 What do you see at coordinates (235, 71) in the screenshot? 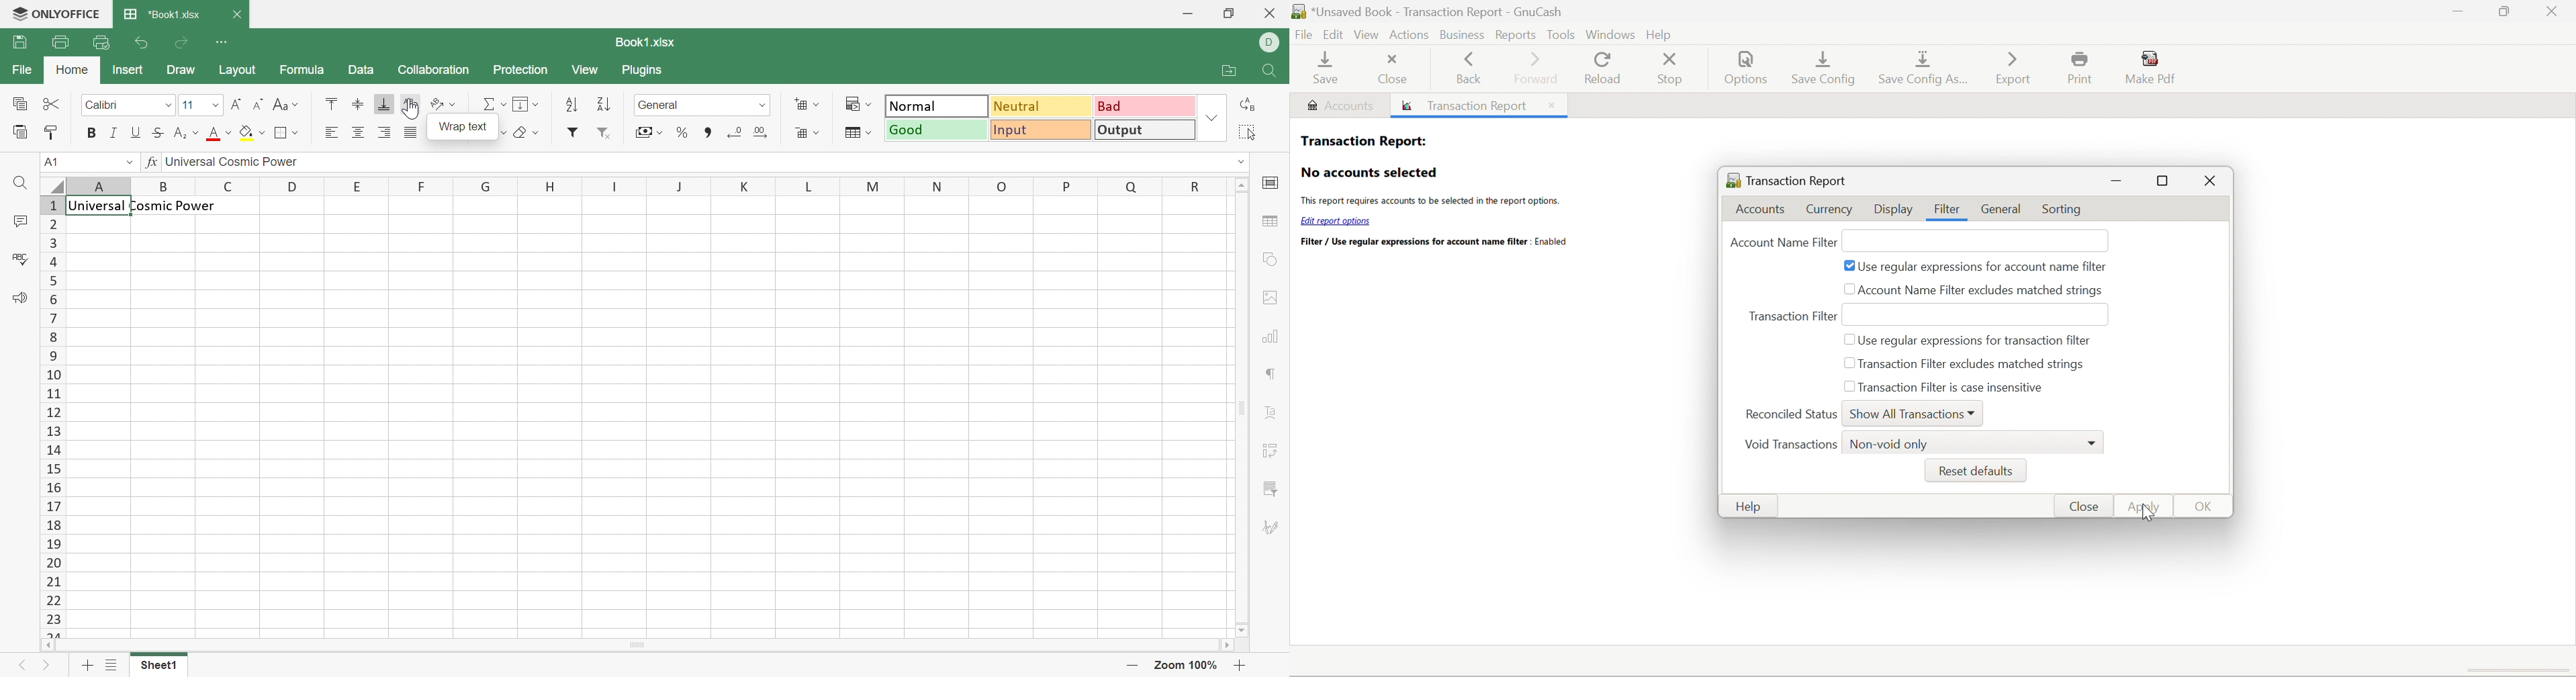
I see `Layout` at bounding box center [235, 71].